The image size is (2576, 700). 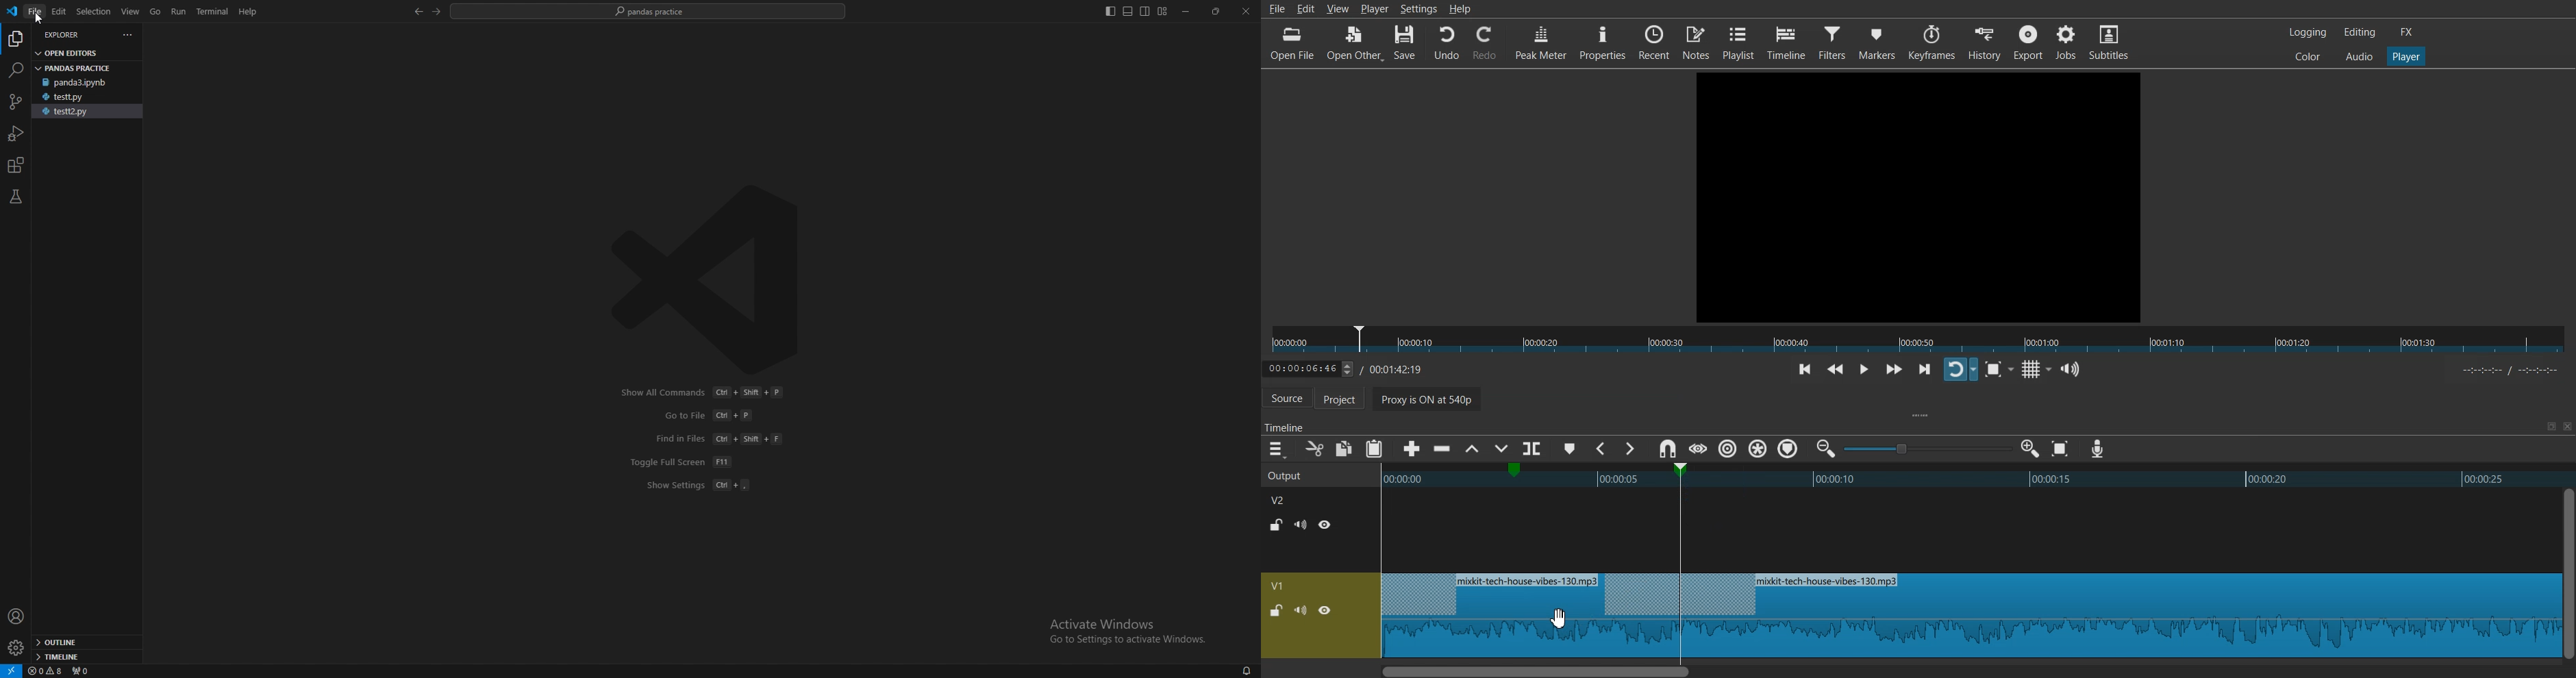 I want to click on Show the volume control, so click(x=2071, y=370).